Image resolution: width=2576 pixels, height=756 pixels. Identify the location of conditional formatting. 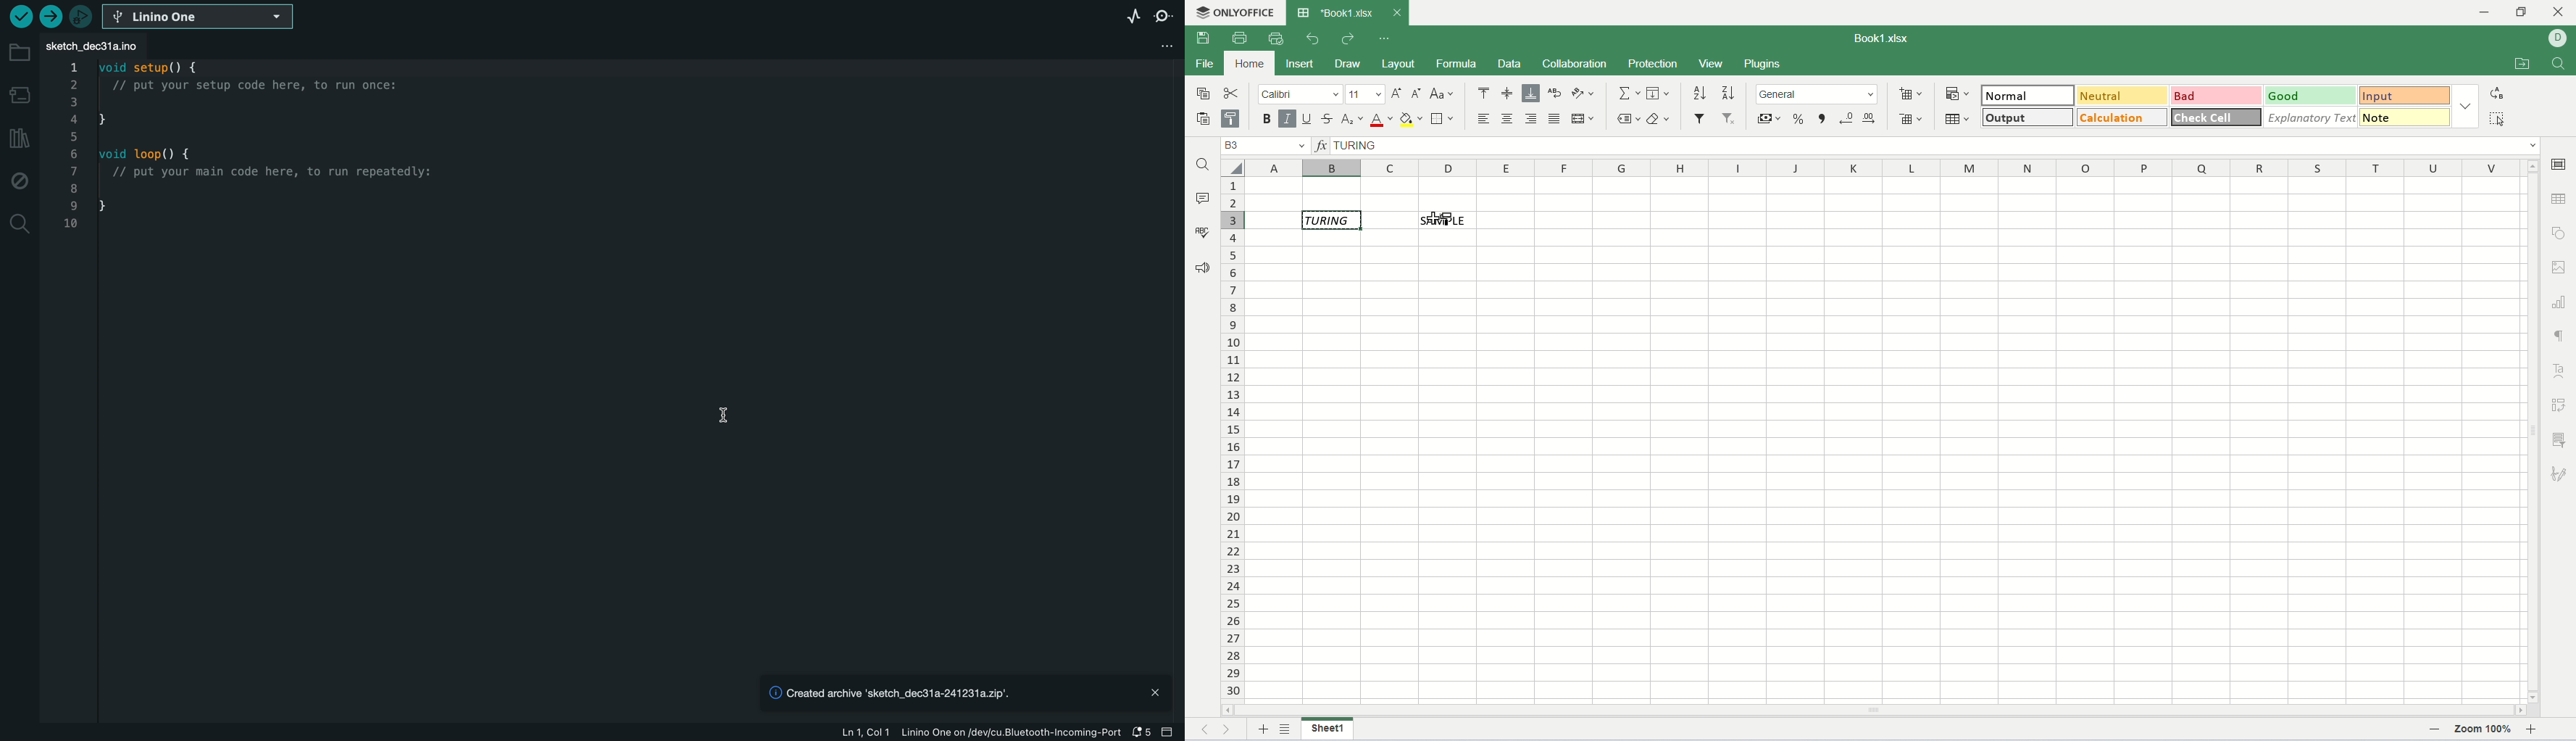
(1959, 94).